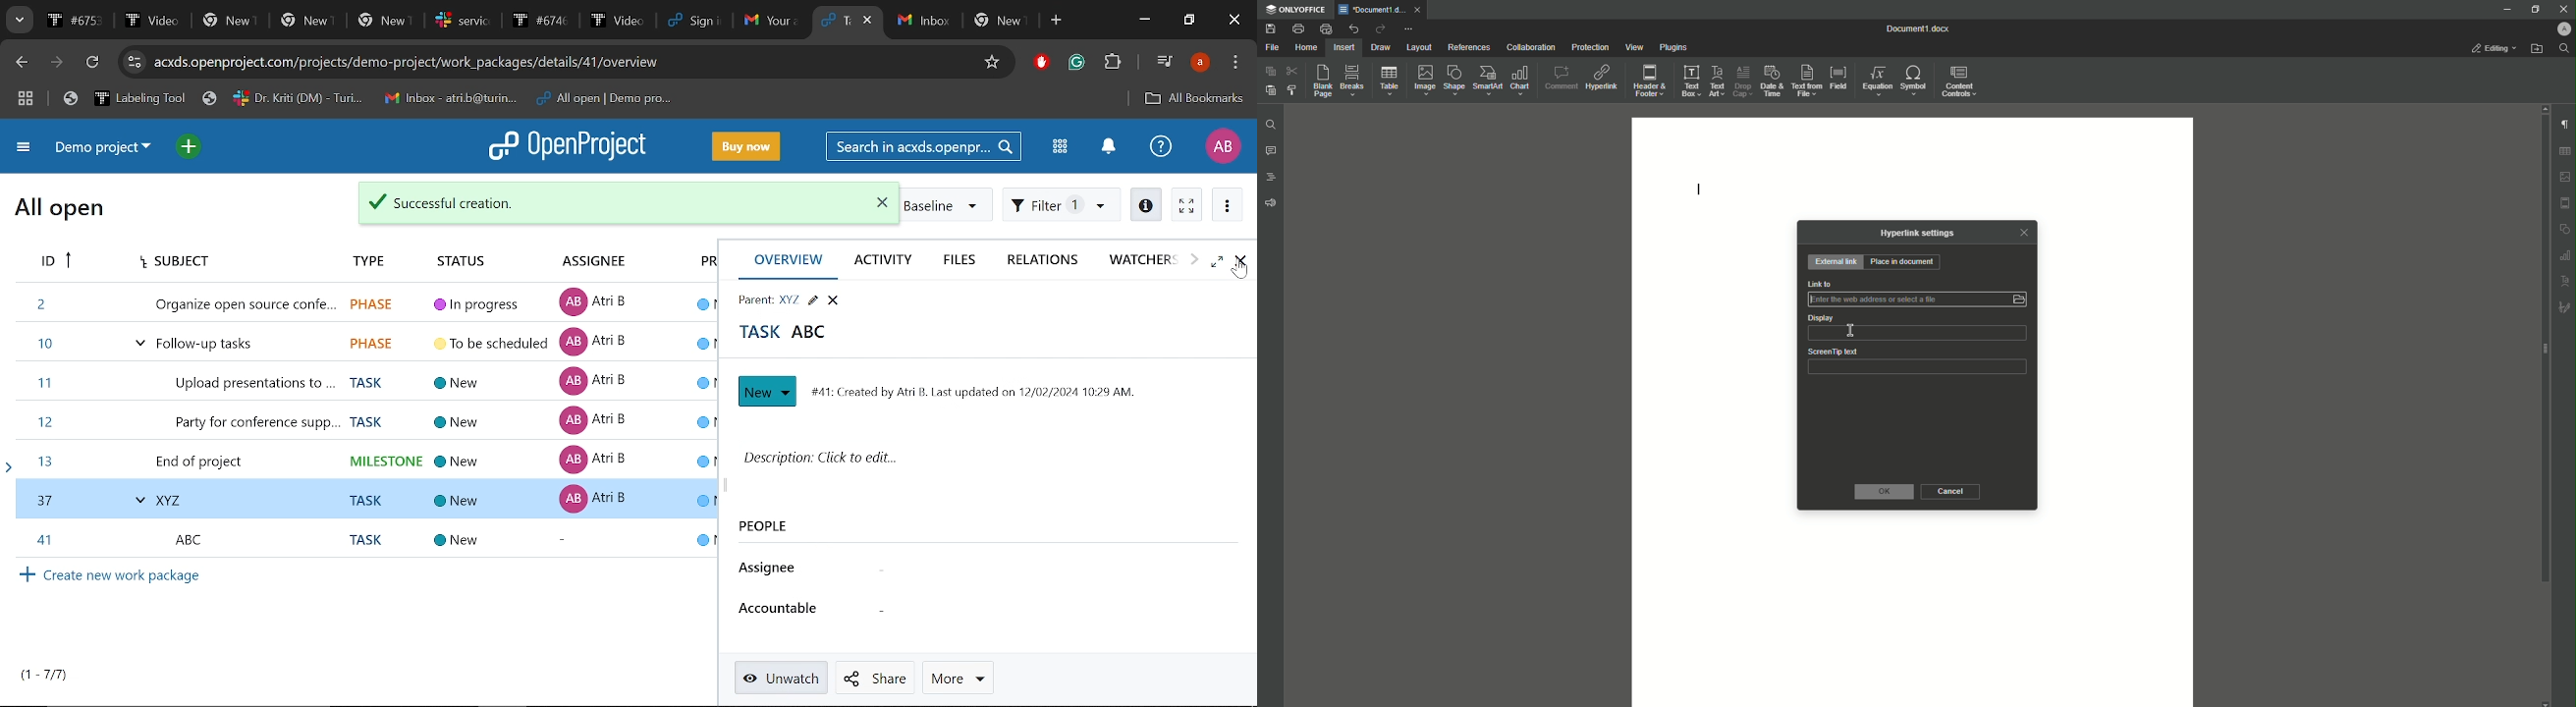  I want to click on OK, so click(1884, 491).